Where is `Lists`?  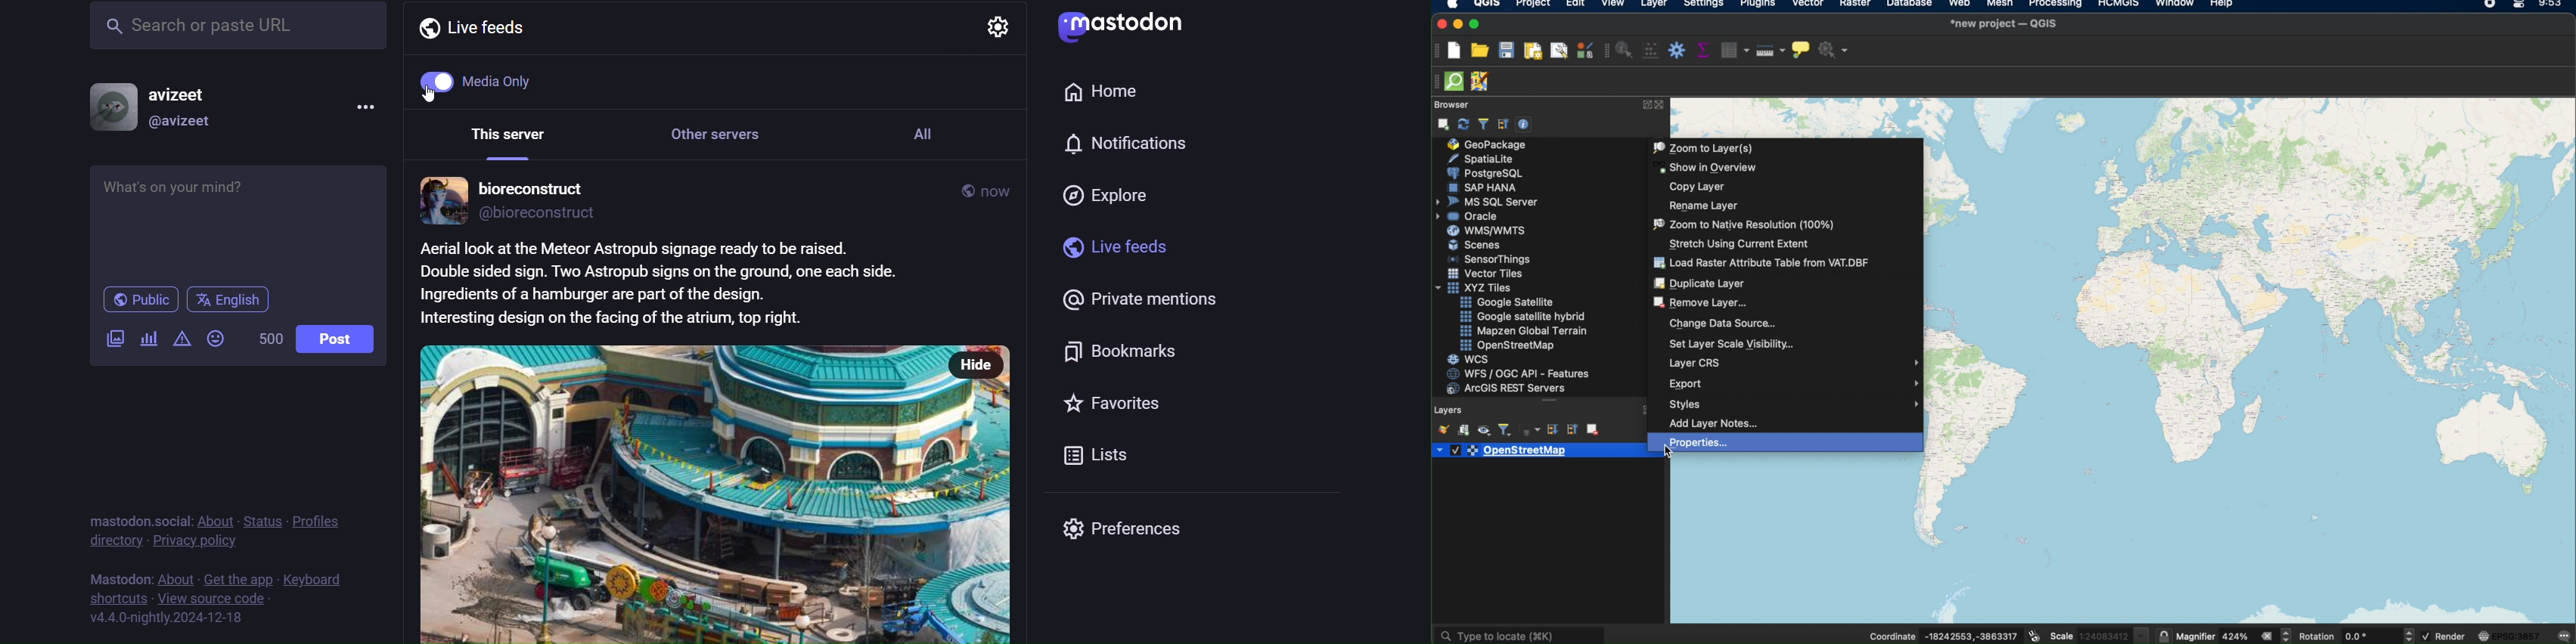 Lists is located at coordinates (1097, 454).